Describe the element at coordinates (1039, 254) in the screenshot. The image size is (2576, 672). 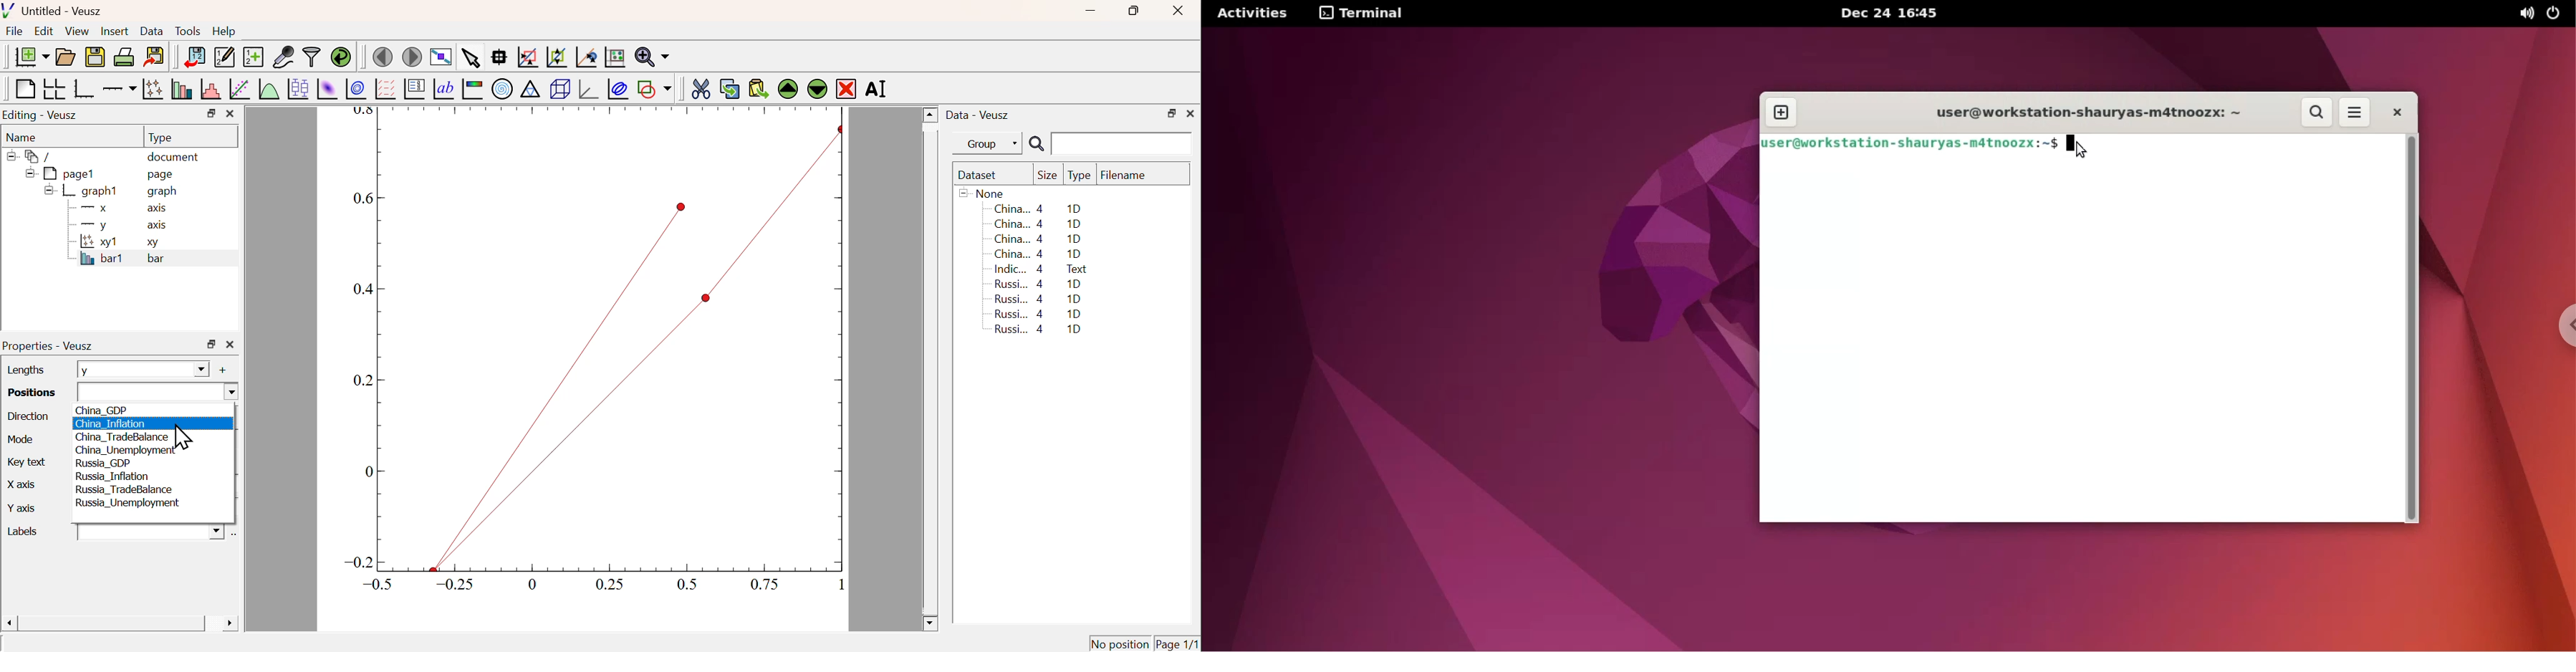
I see `China... 4 1D` at that location.